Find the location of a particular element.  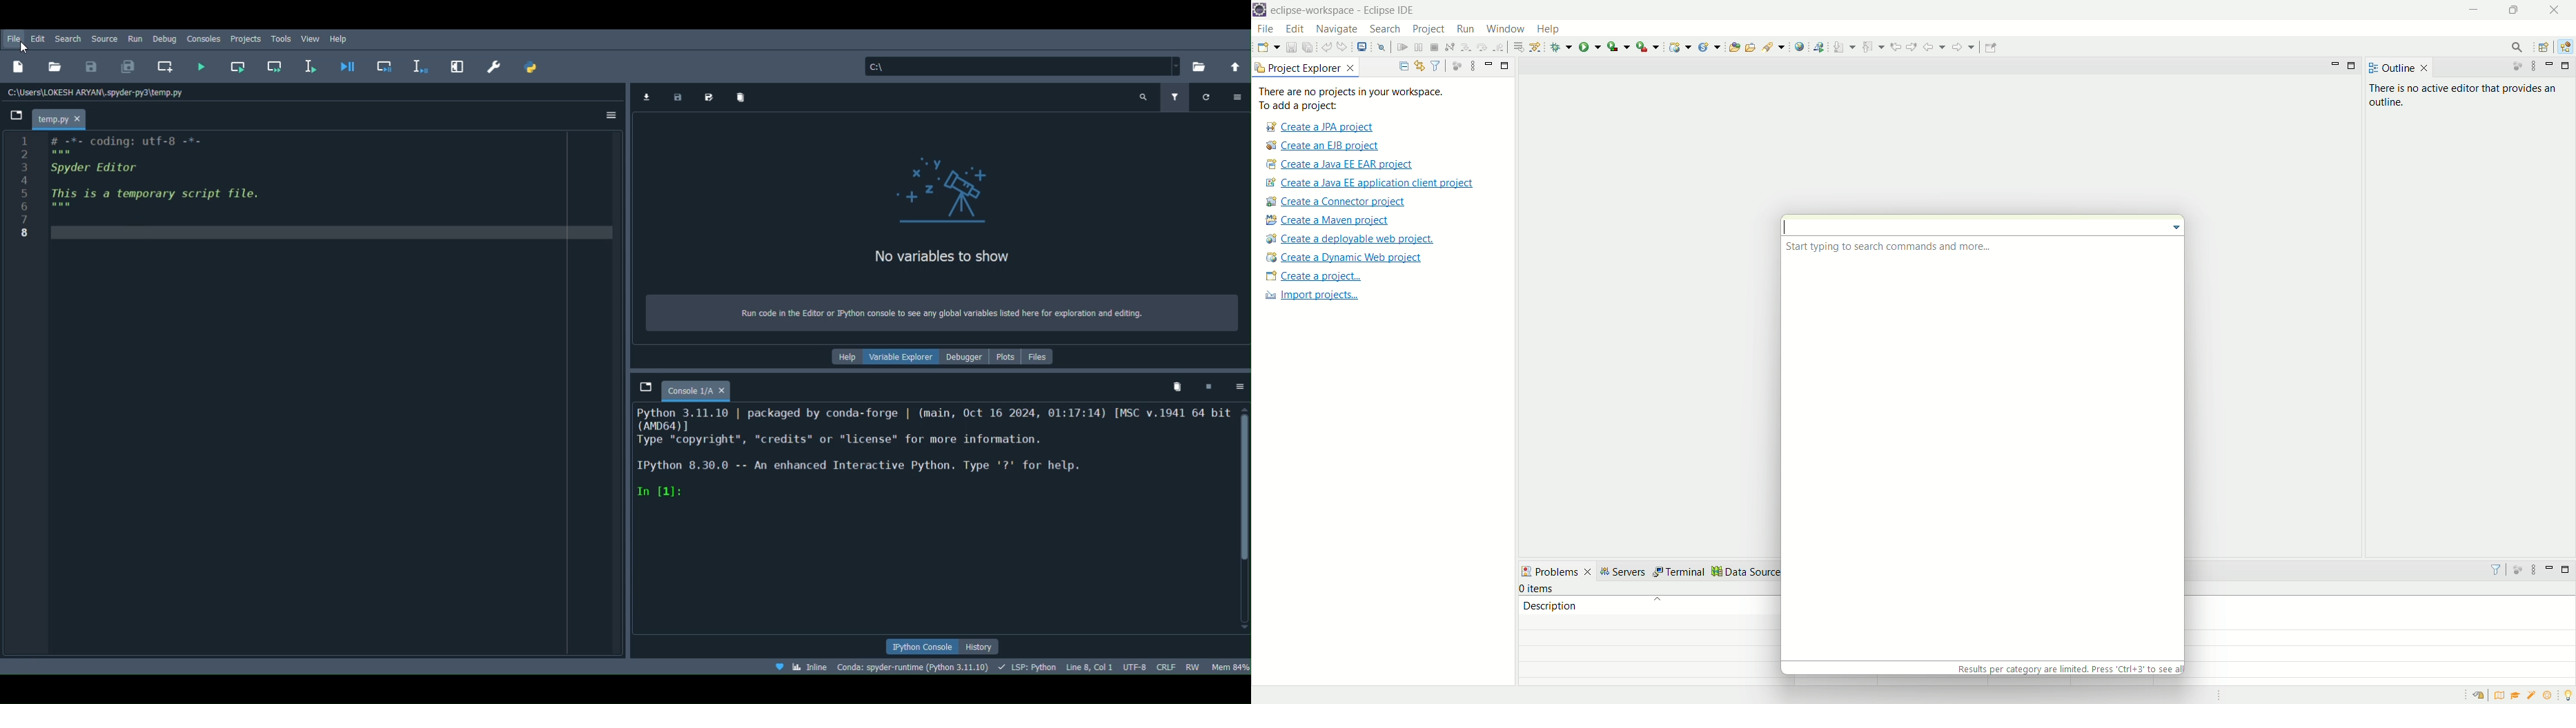

Search is located at coordinates (68, 37).